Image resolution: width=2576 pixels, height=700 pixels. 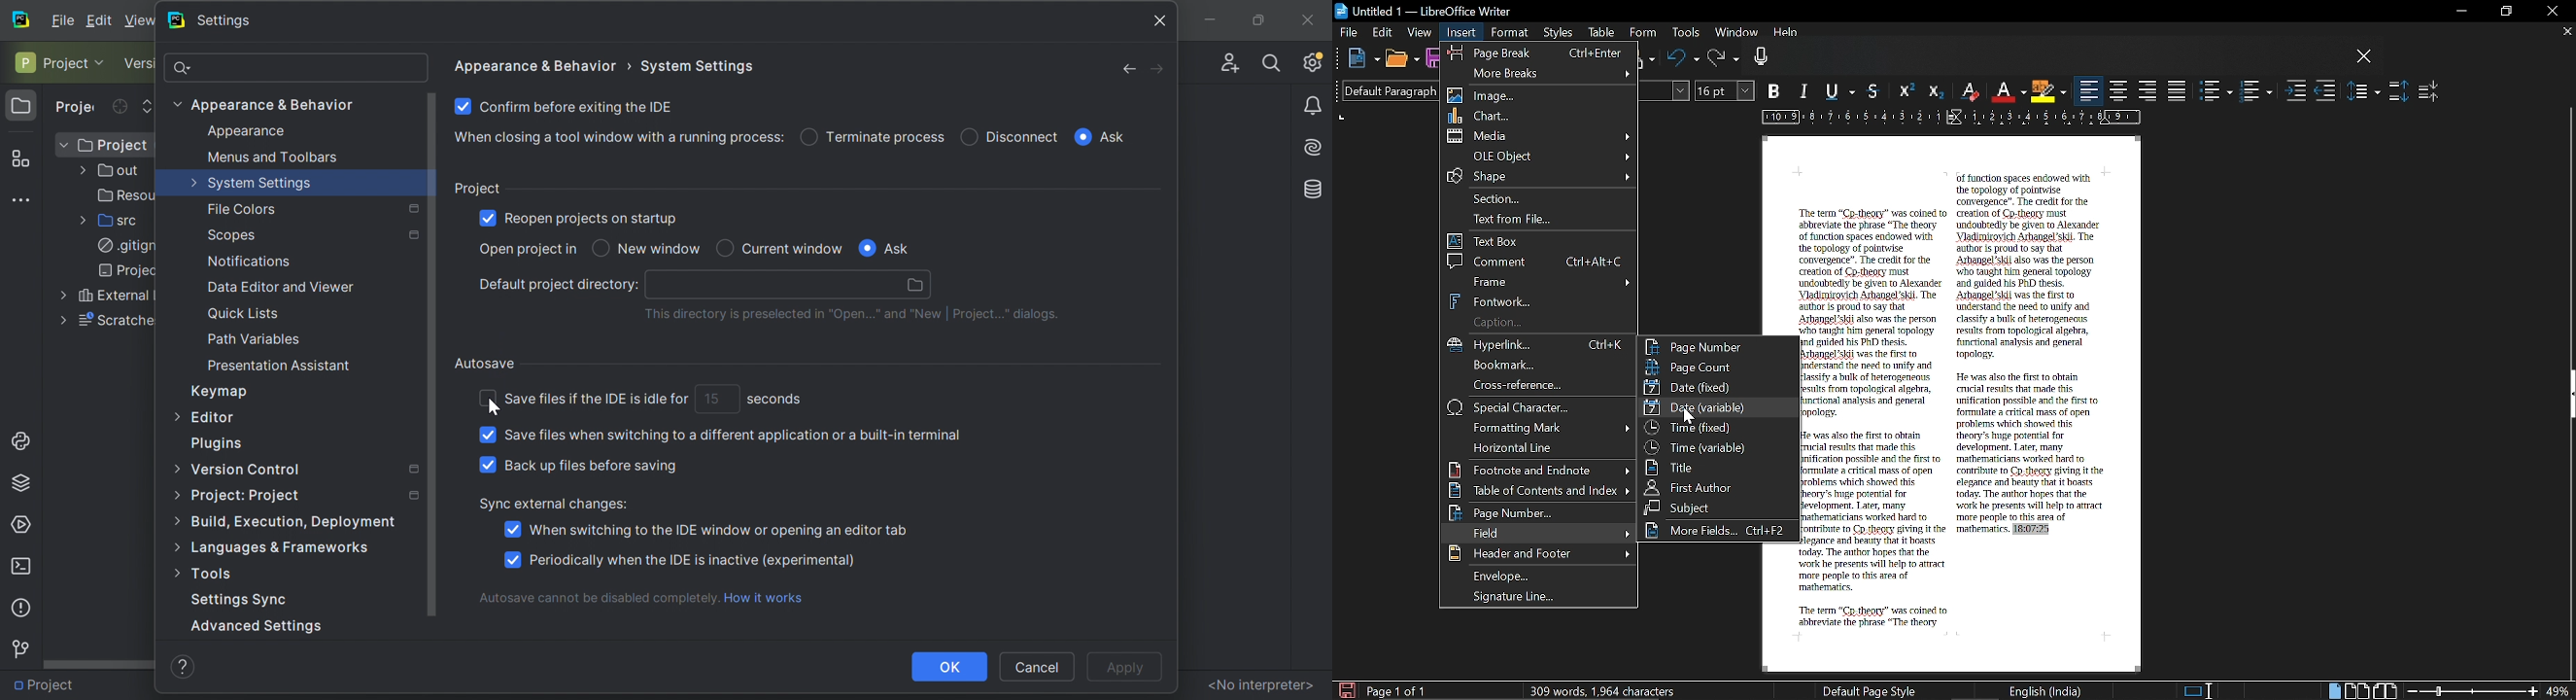 I want to click on Time fixed, so click(x=1716, y=427).